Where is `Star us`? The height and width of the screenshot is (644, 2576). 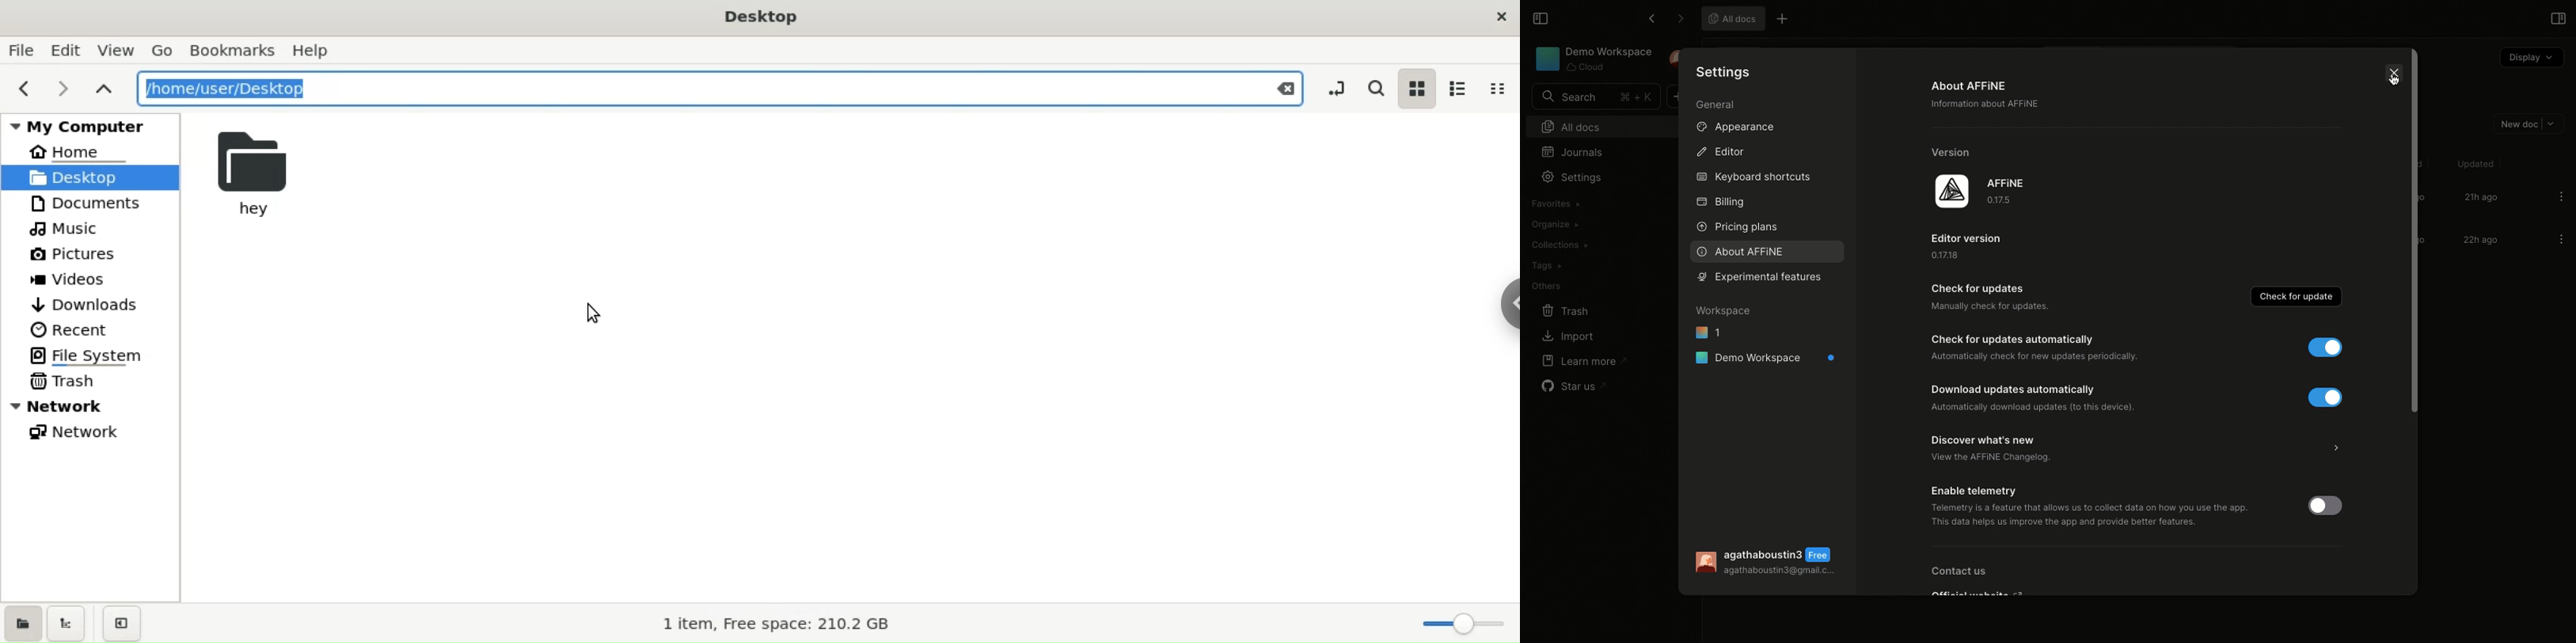 Star us is located at coordinates (1576, 386).